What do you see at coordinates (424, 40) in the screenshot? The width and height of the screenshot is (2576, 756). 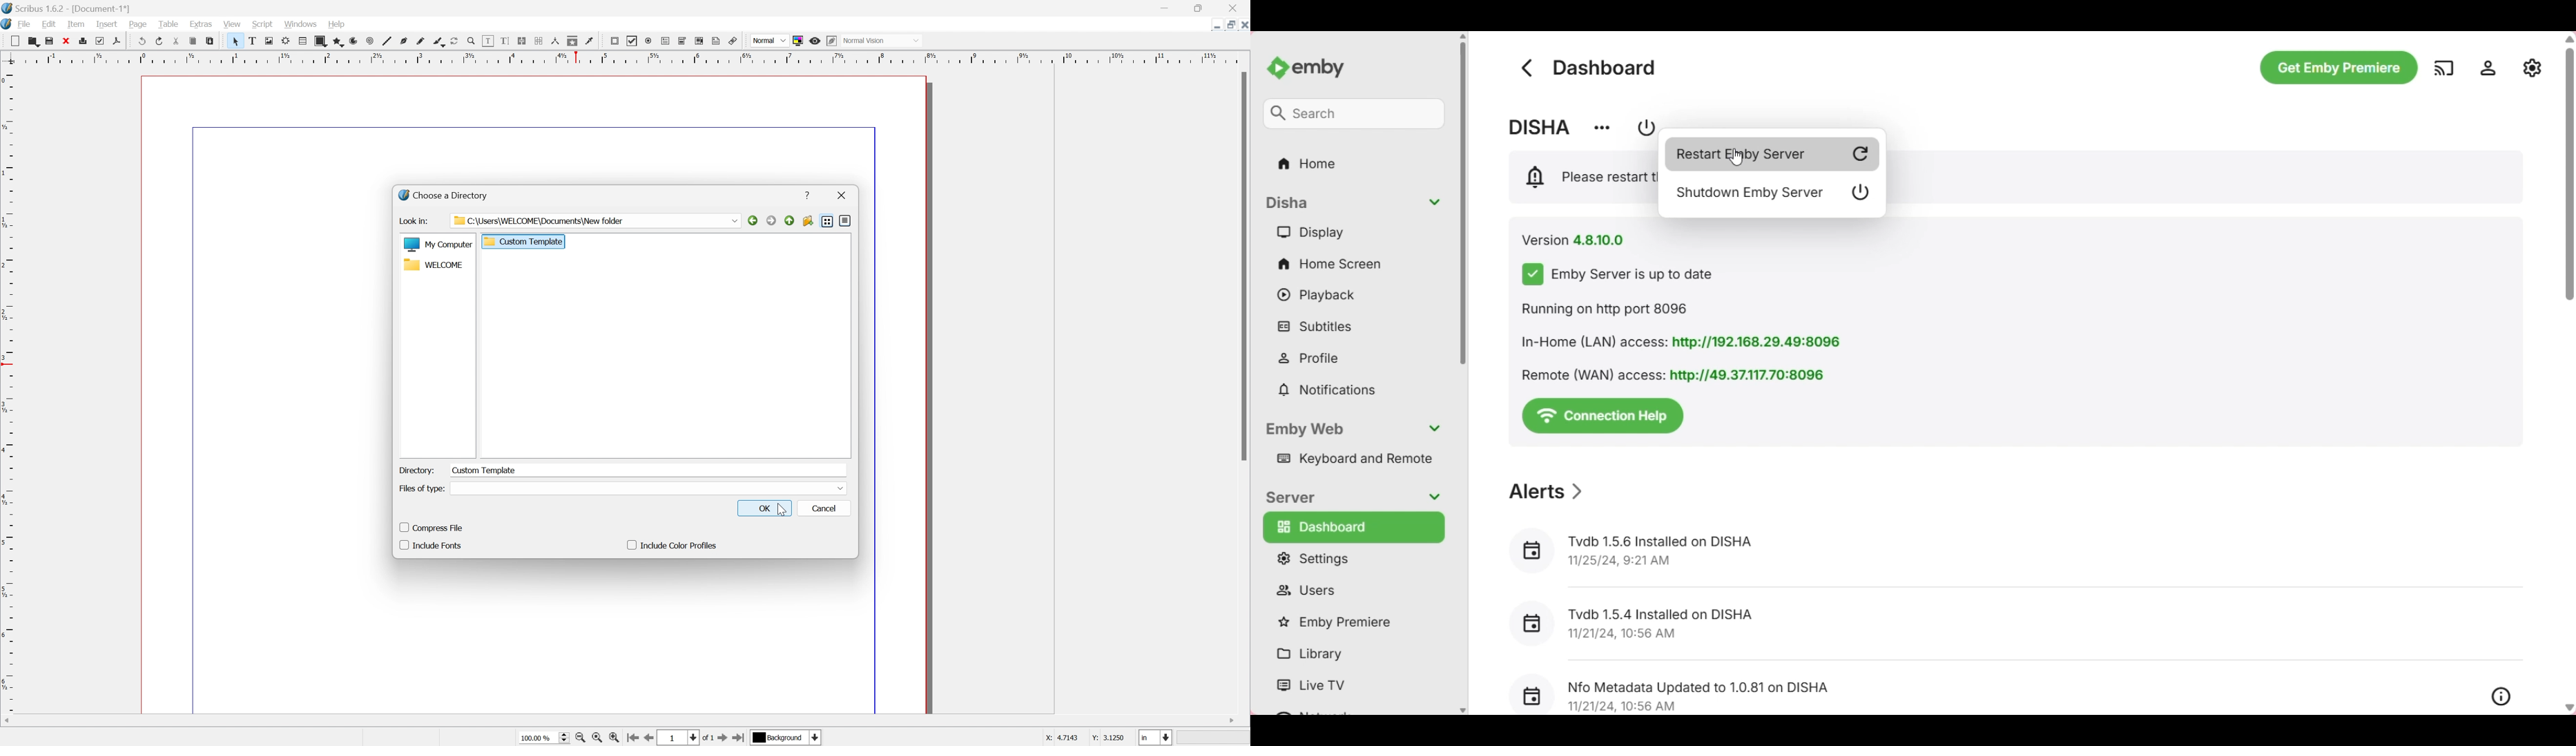 I see `freehand line` at bounding box center [424, 40].